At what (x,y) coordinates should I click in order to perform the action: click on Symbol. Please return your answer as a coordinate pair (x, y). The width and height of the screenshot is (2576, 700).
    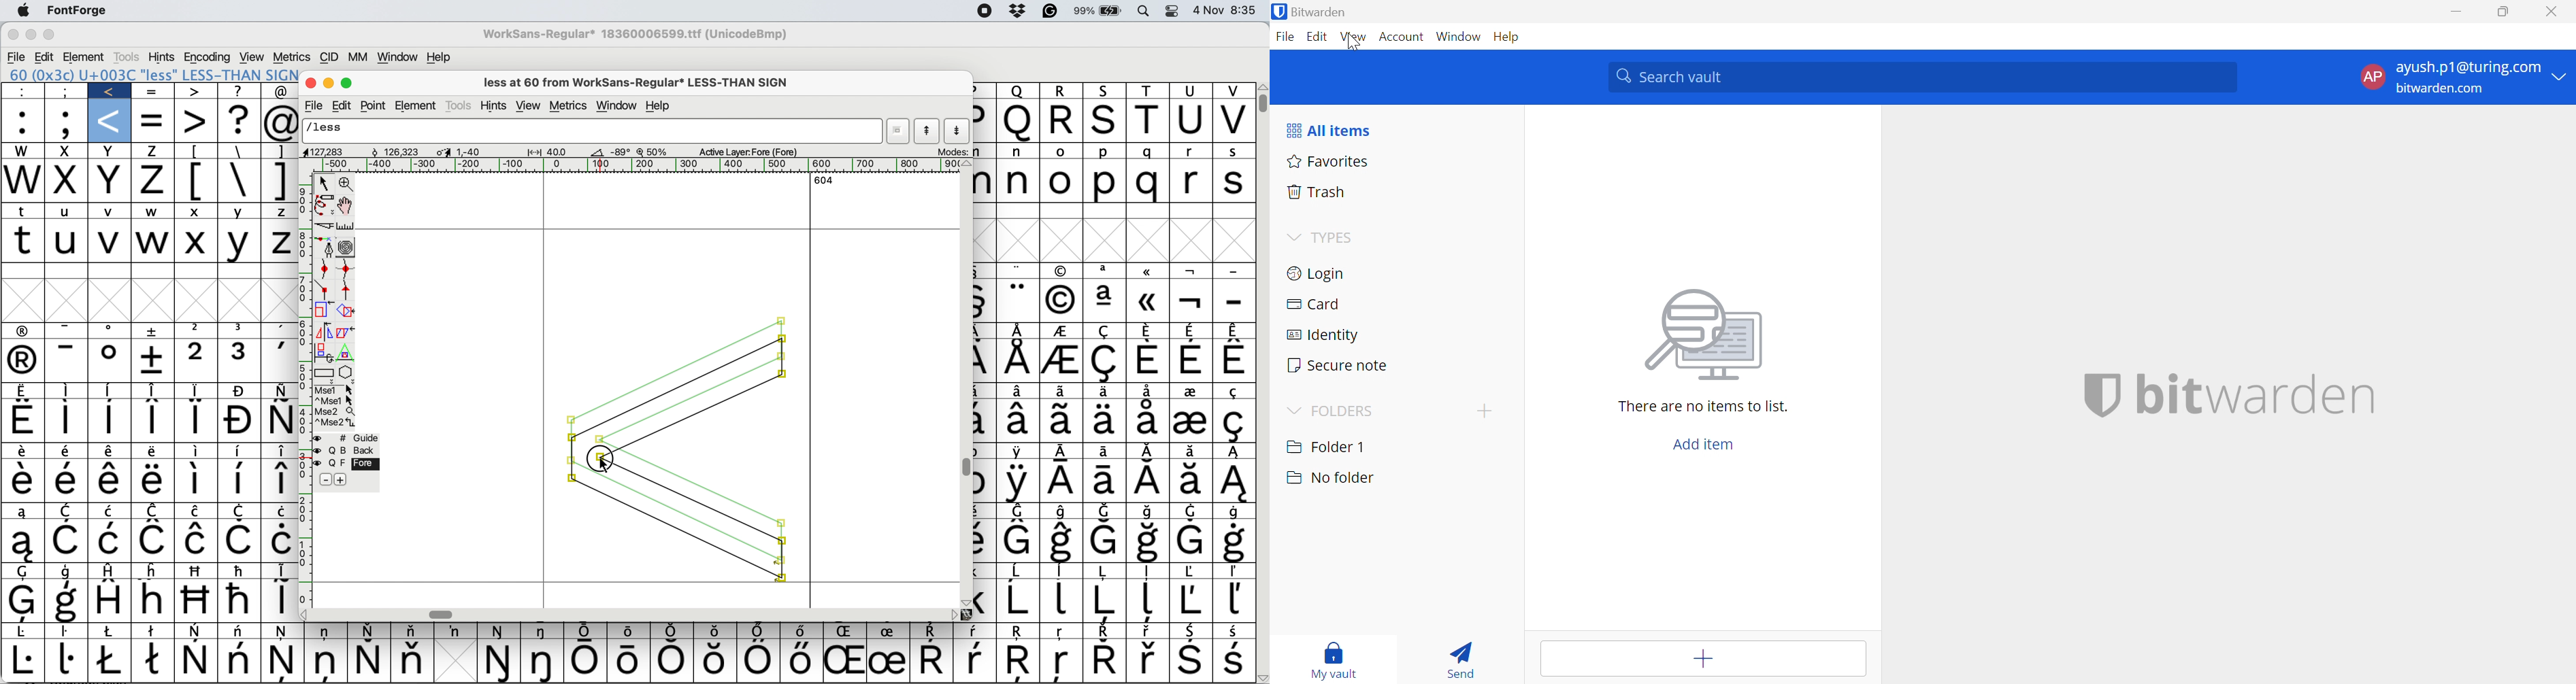
    Looking at the image, I should click on (1148, 511).